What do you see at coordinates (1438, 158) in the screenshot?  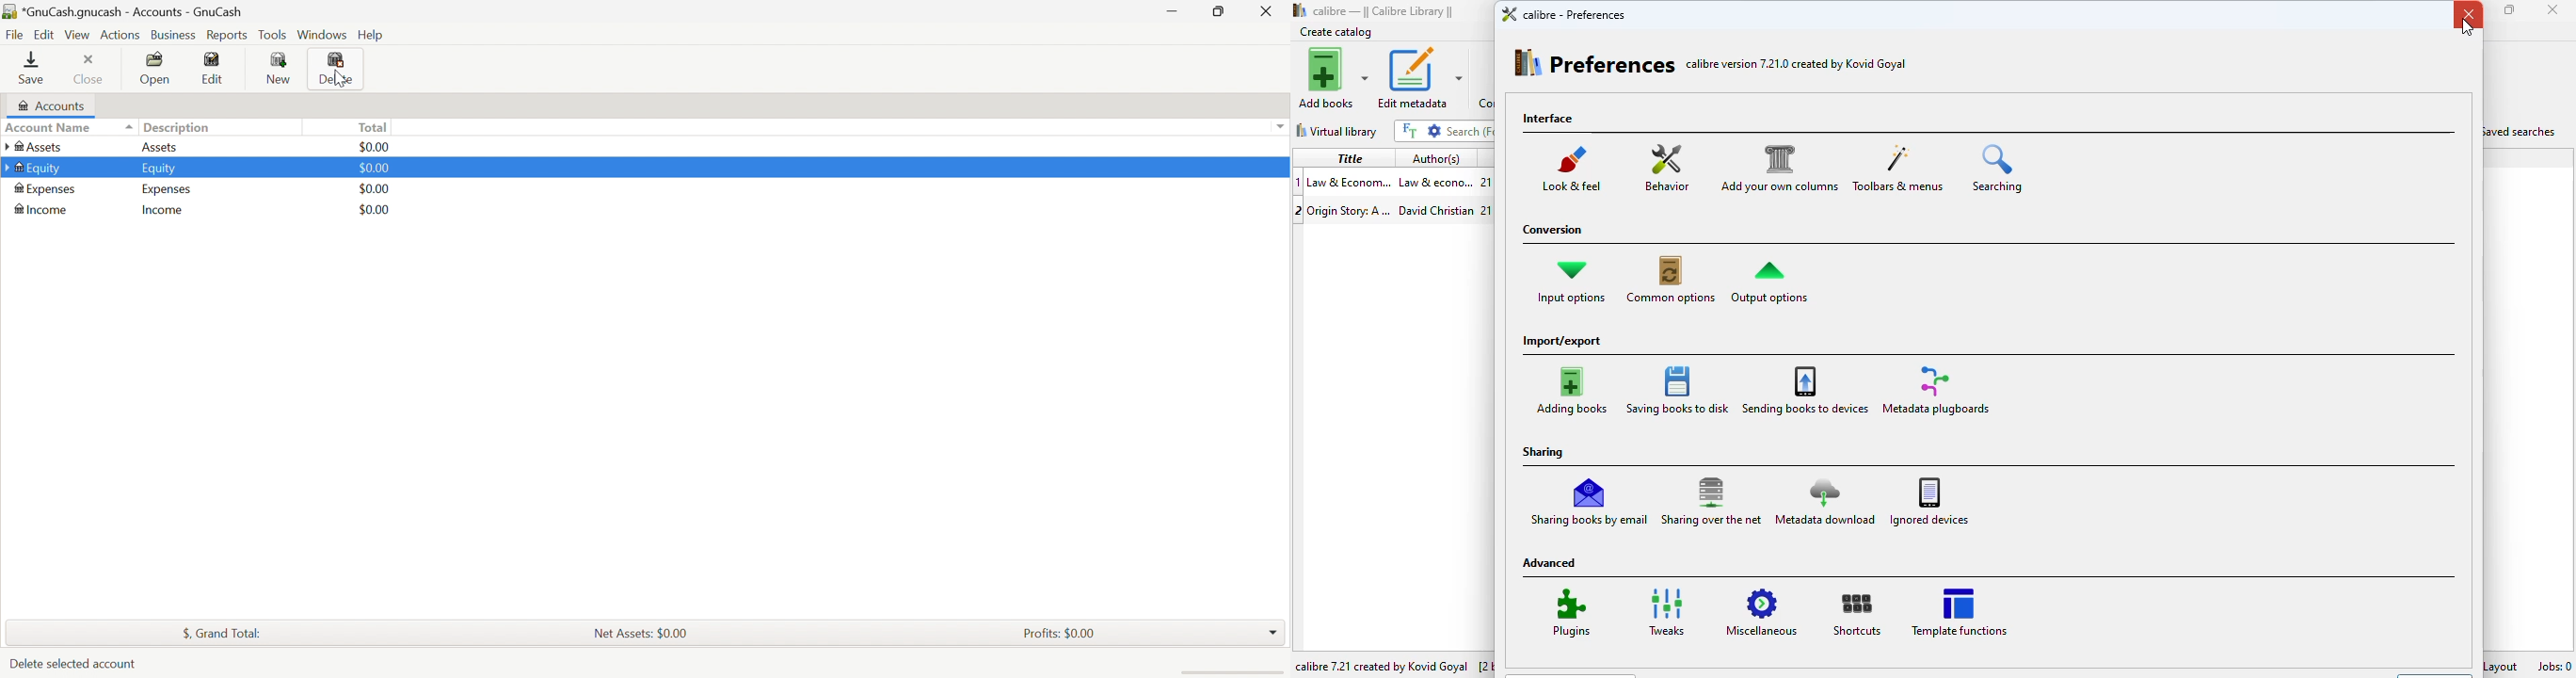 I see `author(s)` at bounding box center [1438, 158].